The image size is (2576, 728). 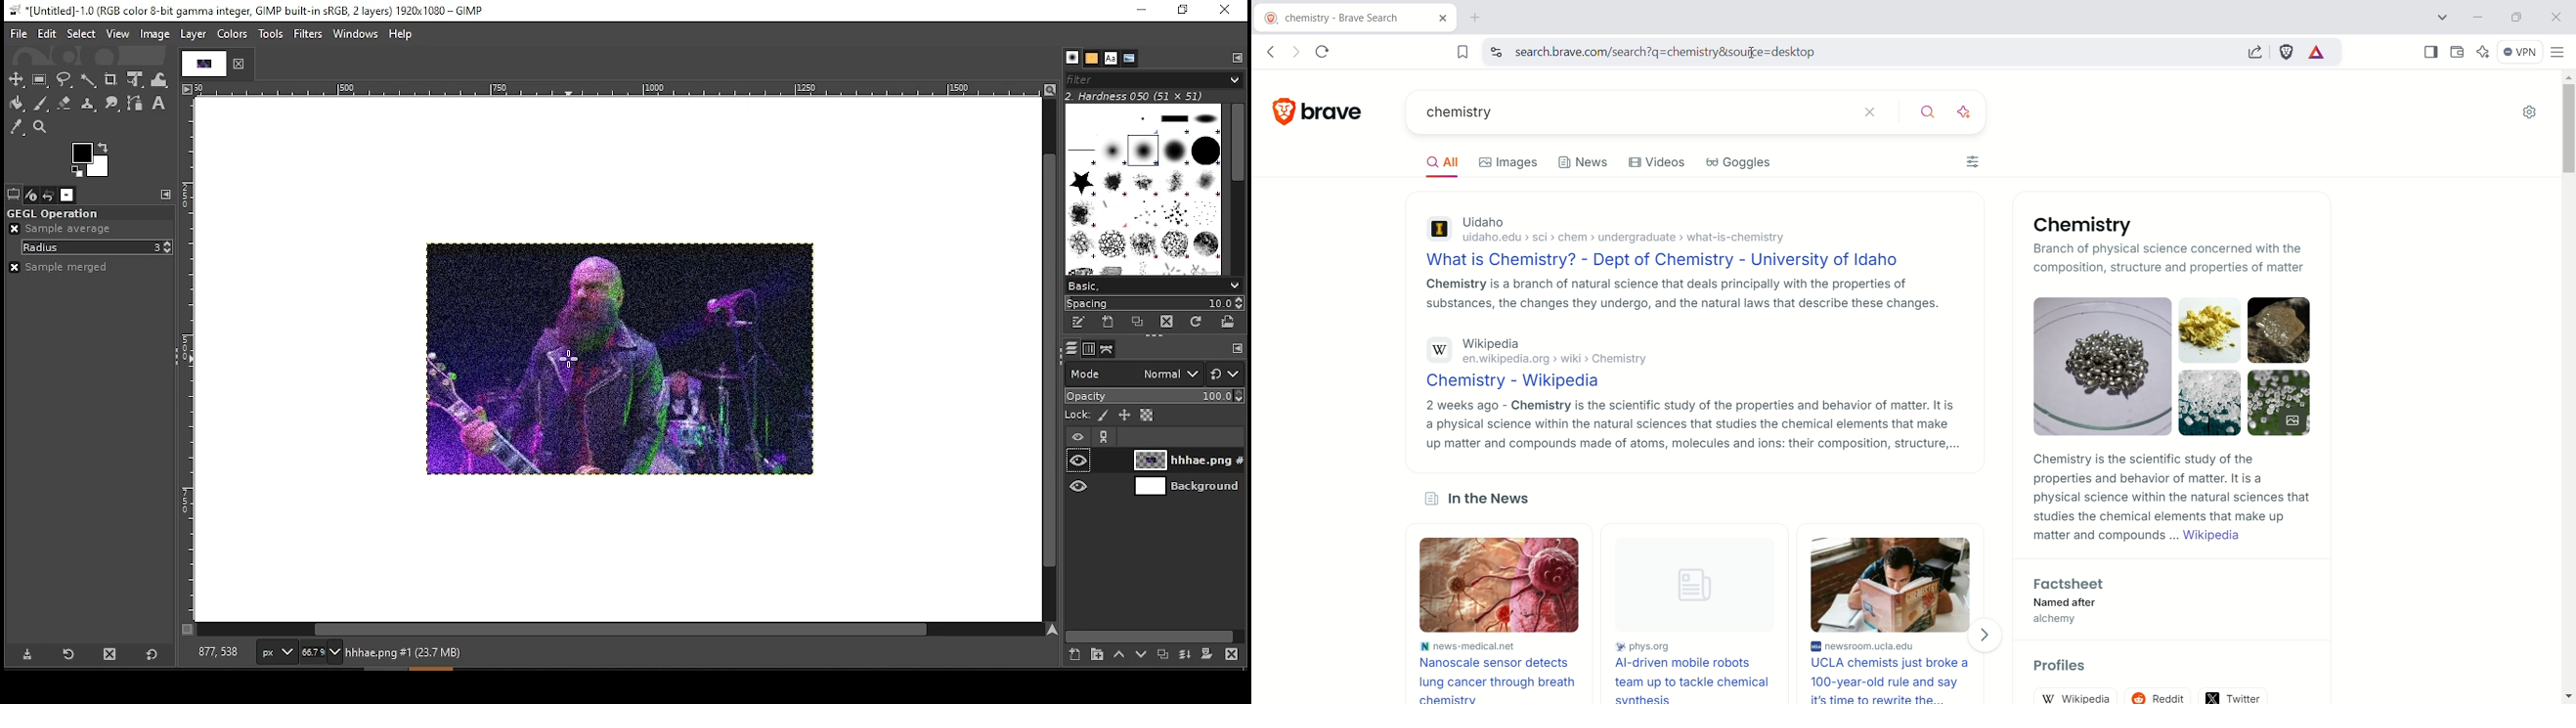 I want to click on hardness 050, so click(x=1151, y=96).